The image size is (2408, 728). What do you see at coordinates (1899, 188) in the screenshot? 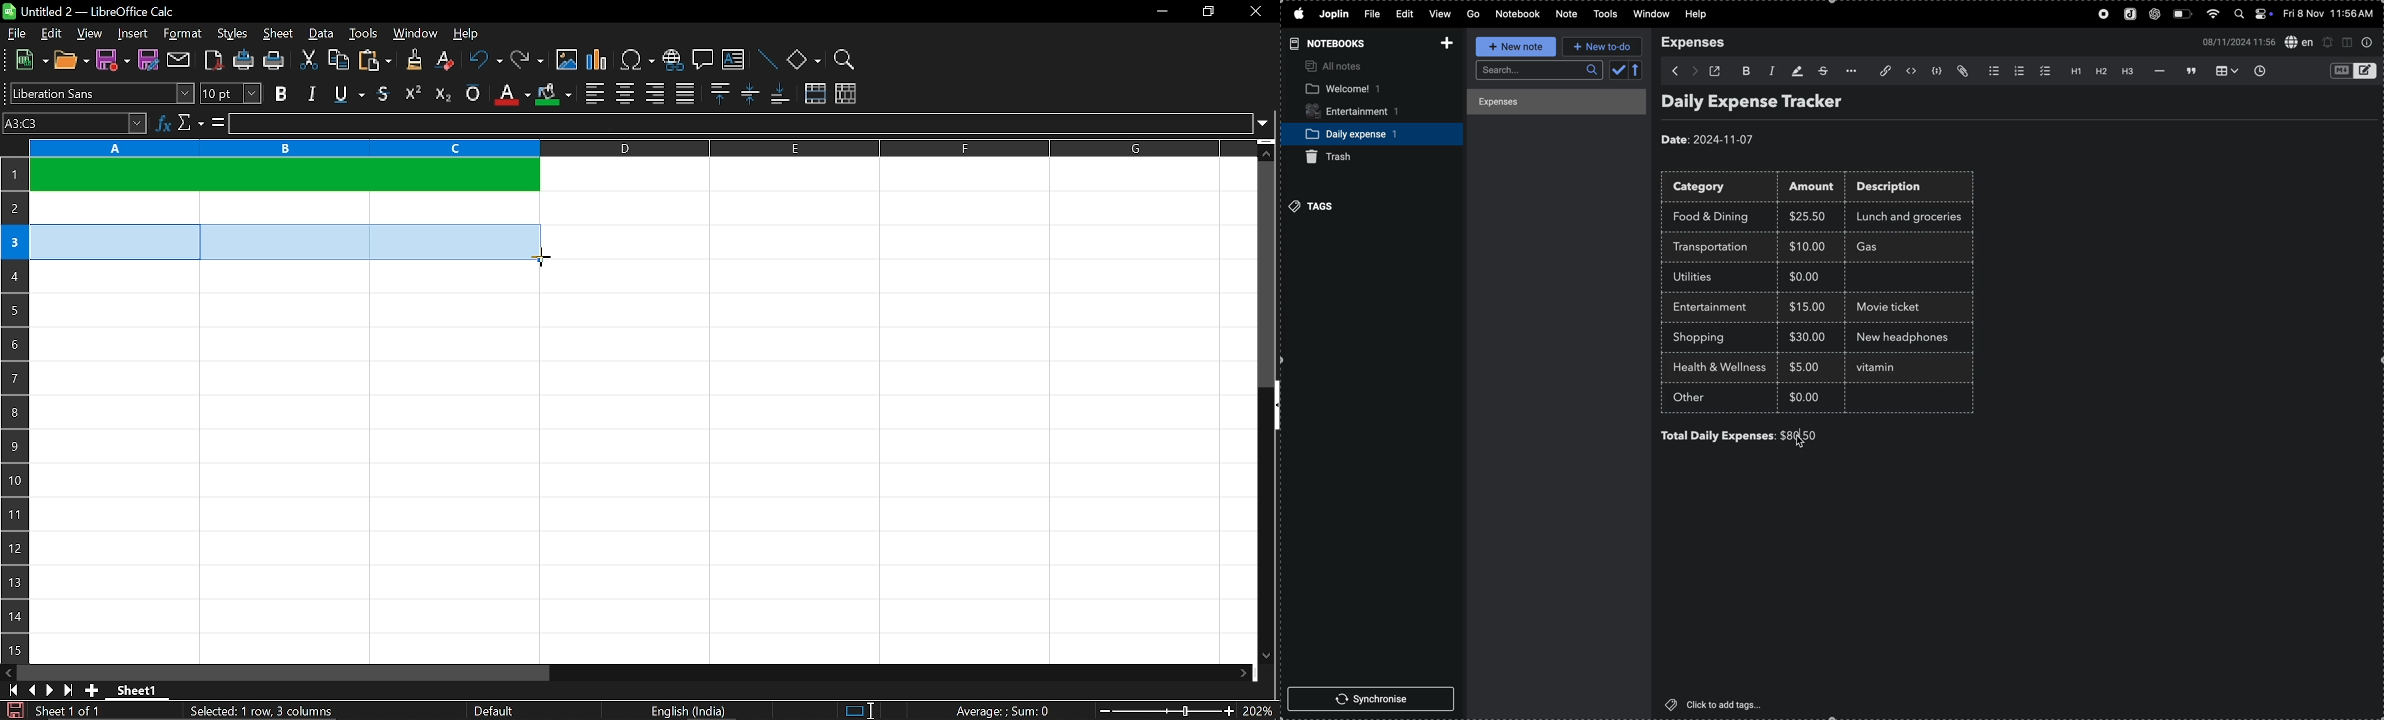
I see `description` at bounding box center [1899, 188].